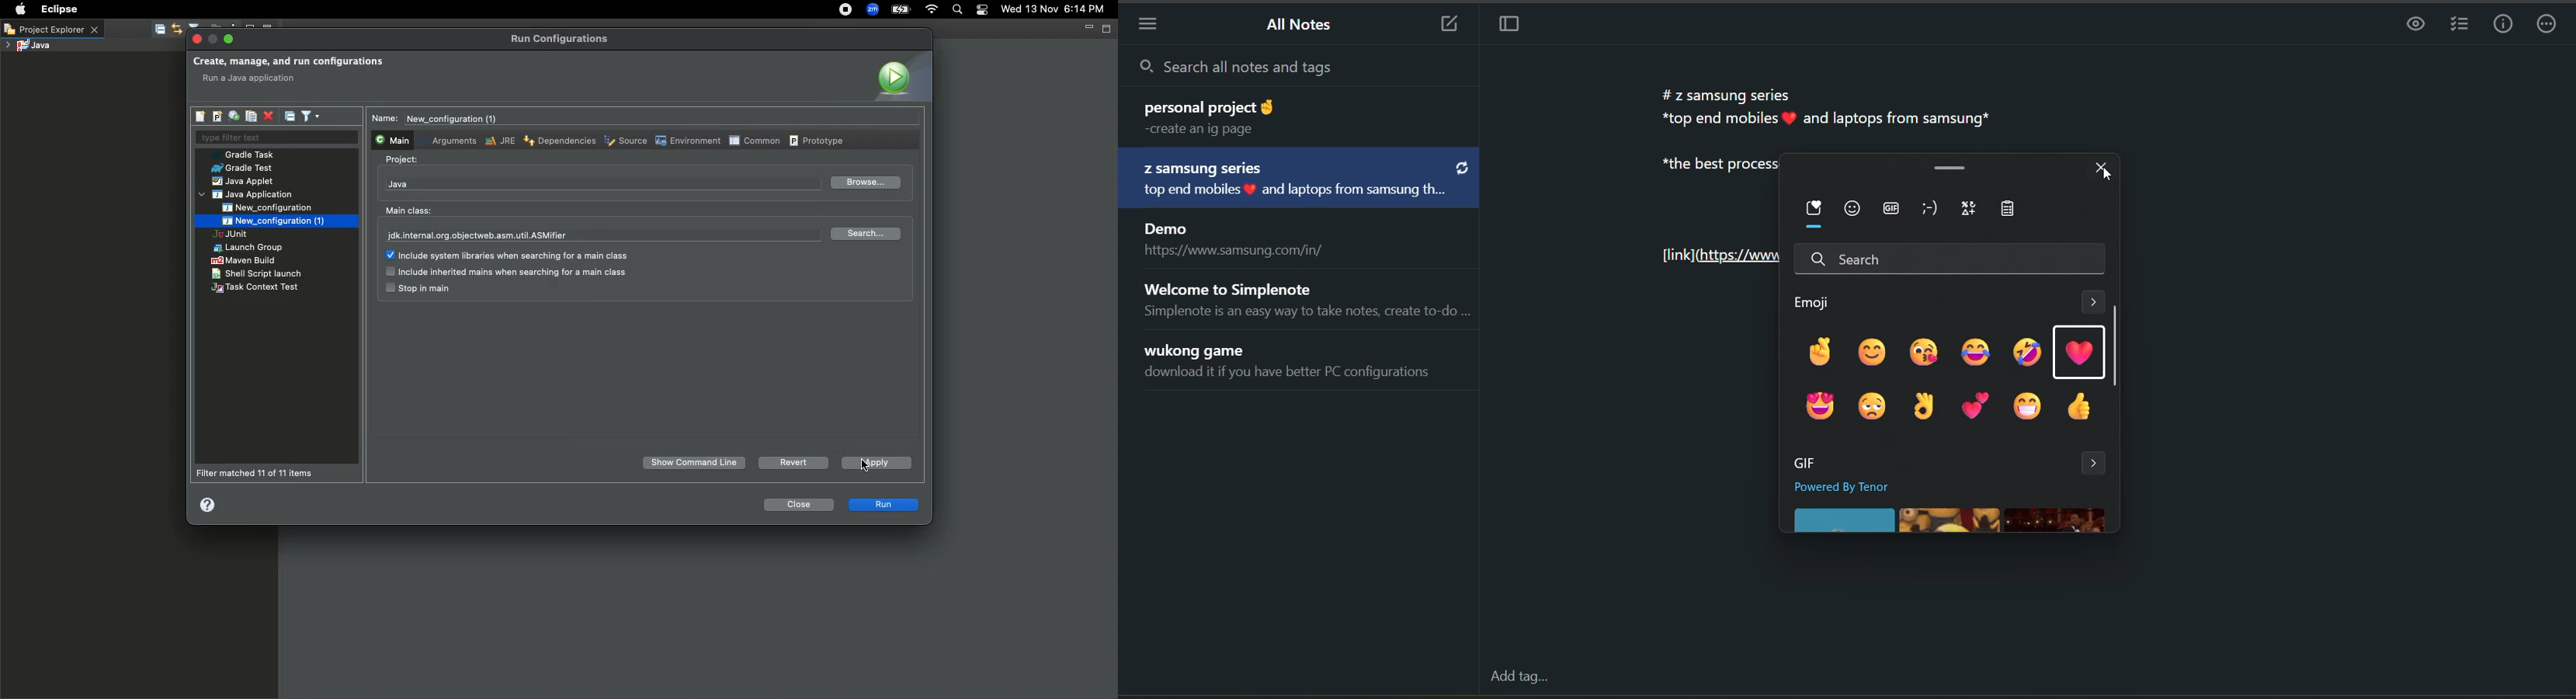 The image size is (2576, 700). I want to click on gif, so click(1890, 210).